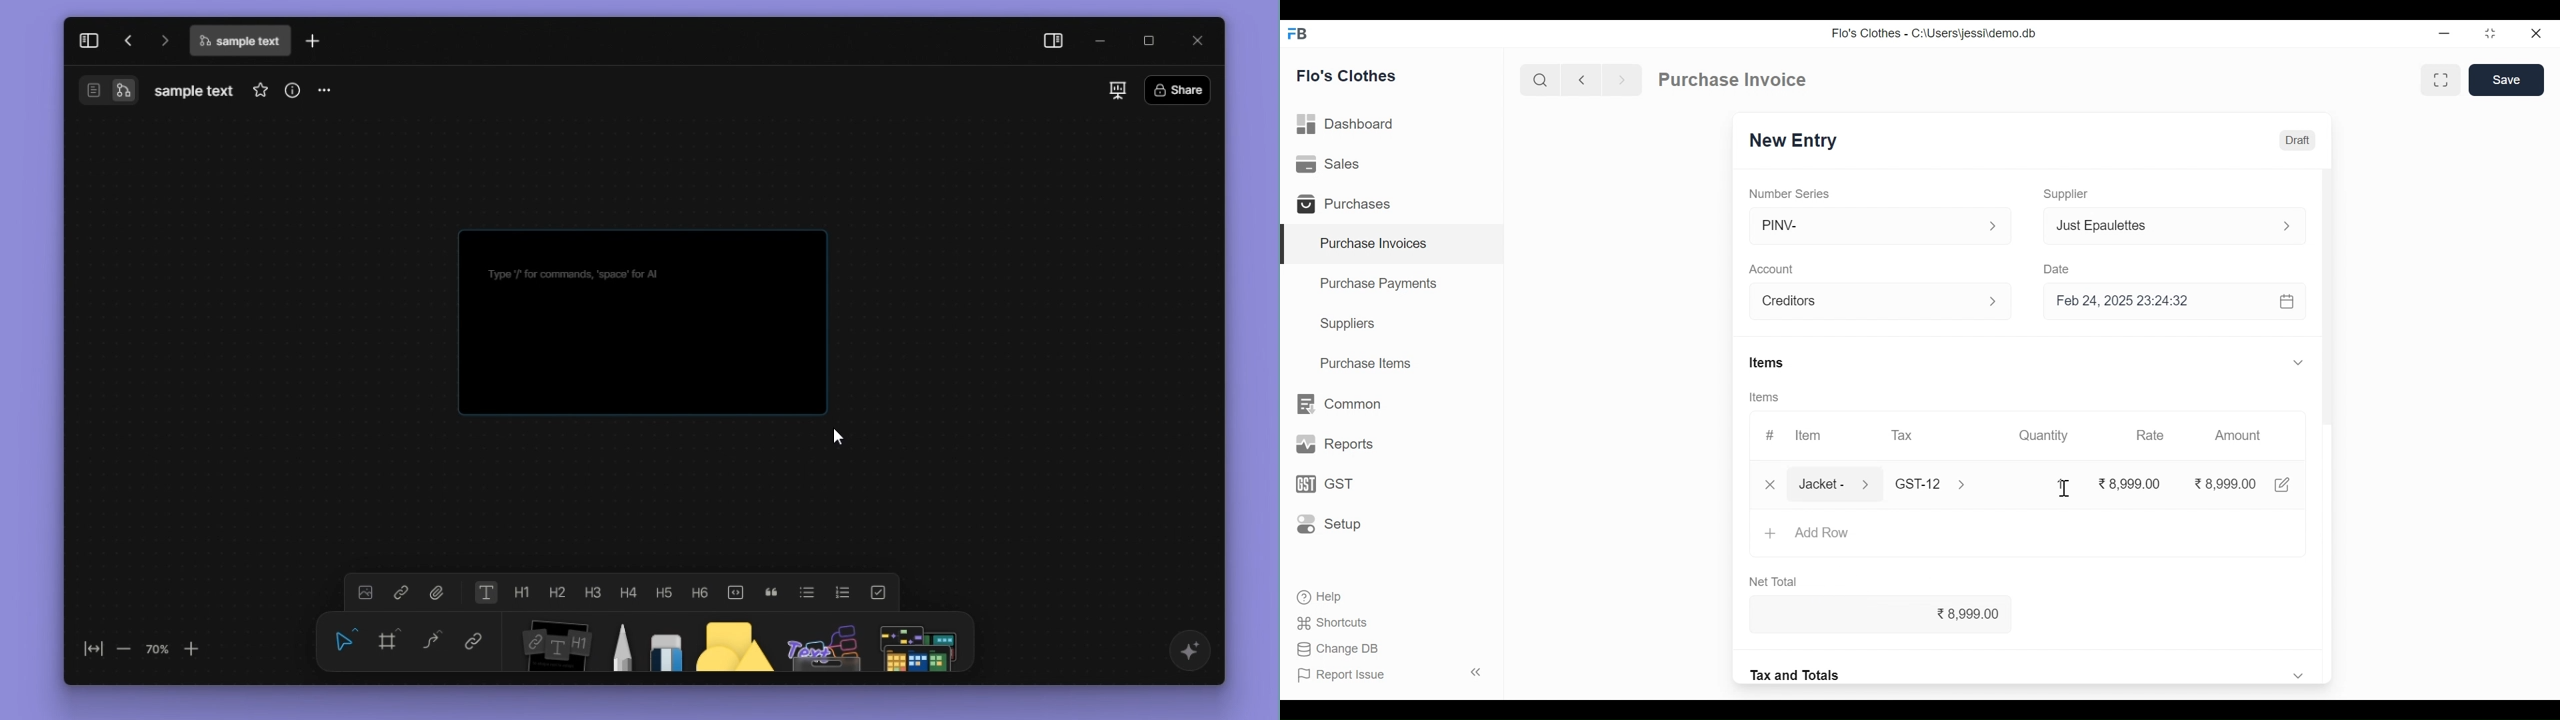 The height and width of the screenshot is (728, 2576). What do you see at coordinates (2158, 225) in the screenshot?
I see `Just Epaulettes` at bounding box center [2158, 225].